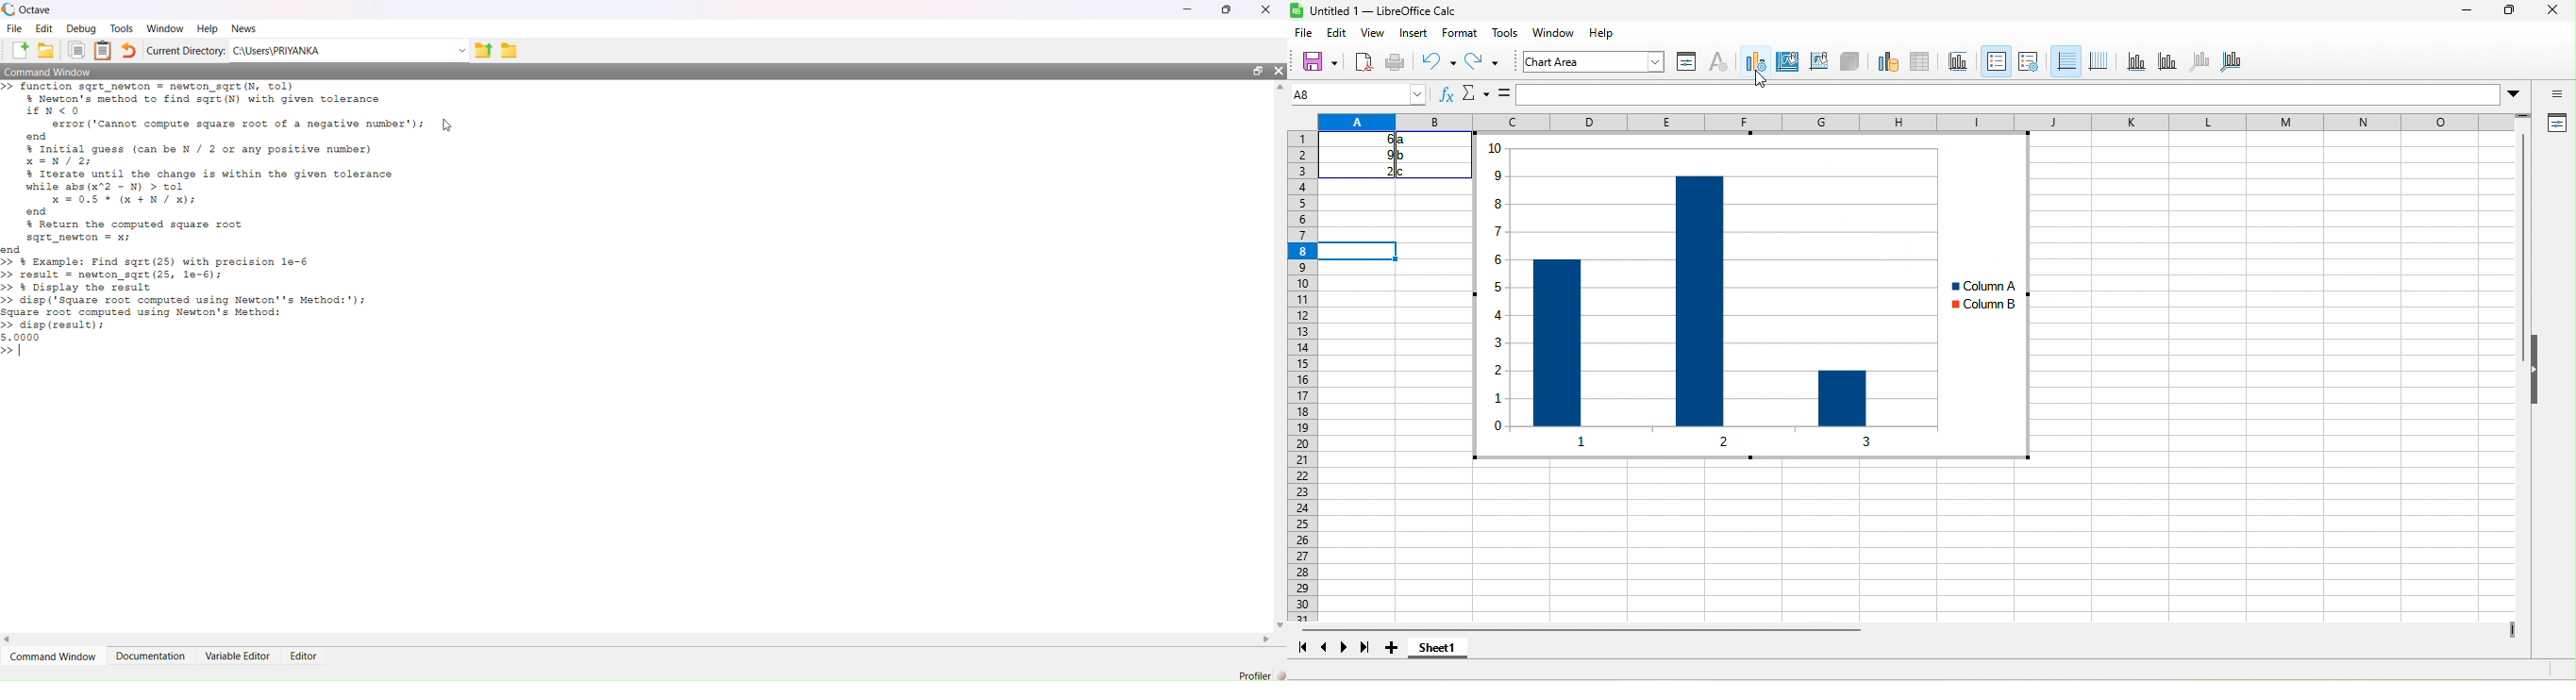 This screenshot has height=700, width=2576. What do you see at coordinates (1989, 302) in the screenshot?
I see `column b` at bounding box center [1989, 302].